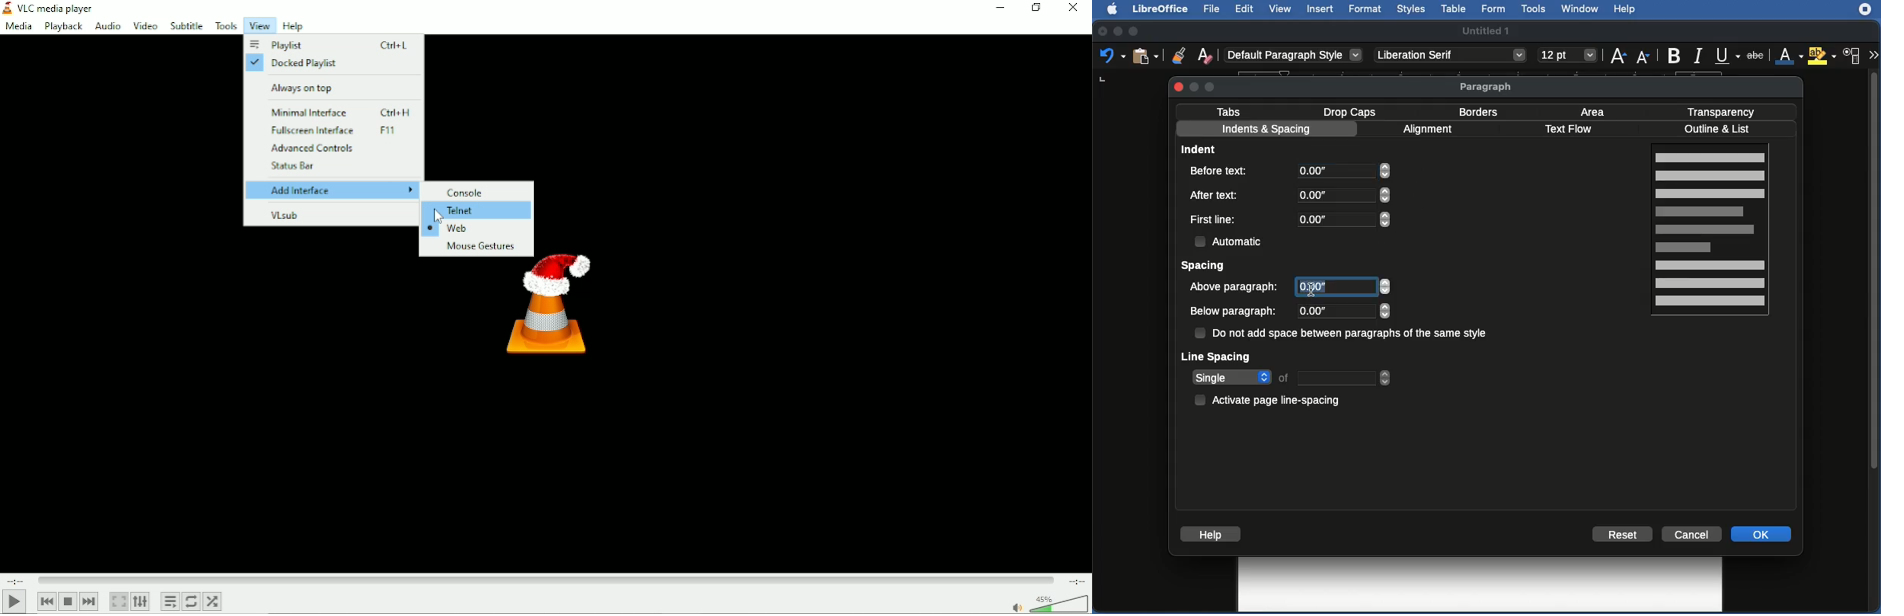 The image size is (1904, 616). I want to click on Default paragraph styl, so click(1294, 56).